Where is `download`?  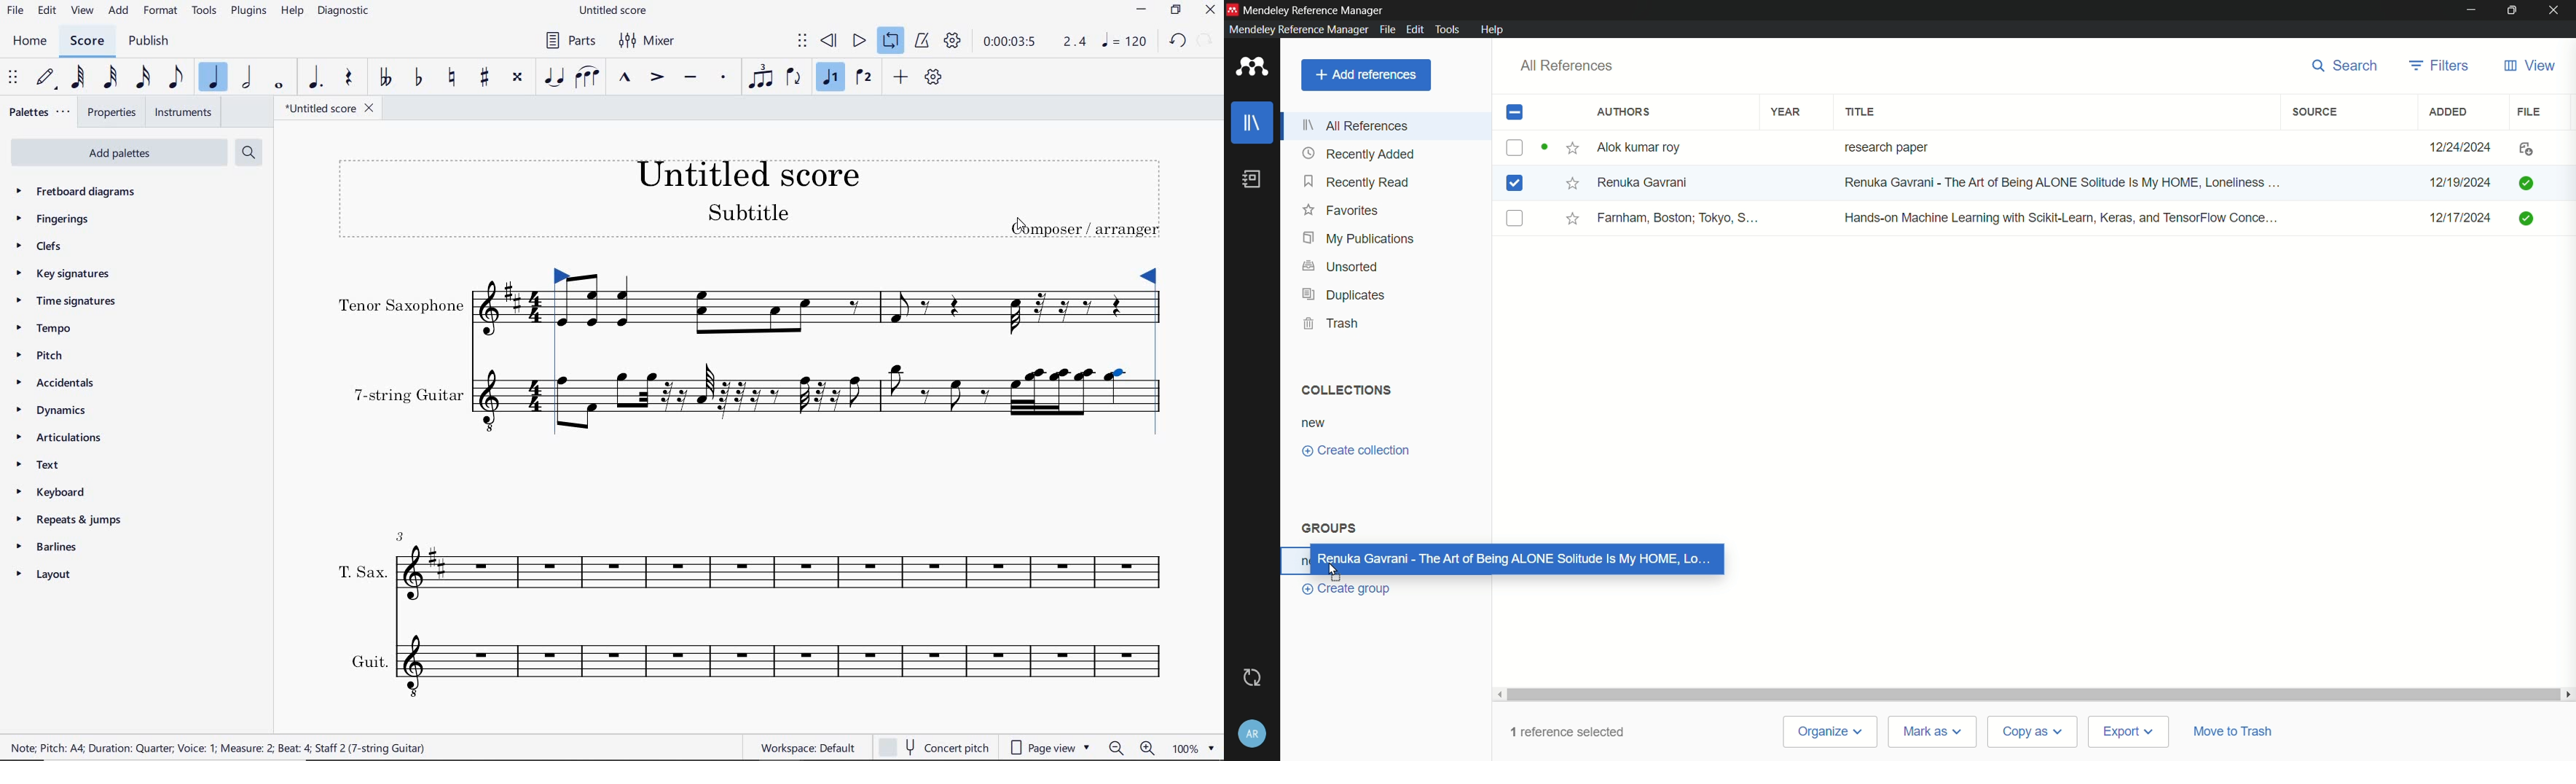 download is located at coordinates (2522, 150).